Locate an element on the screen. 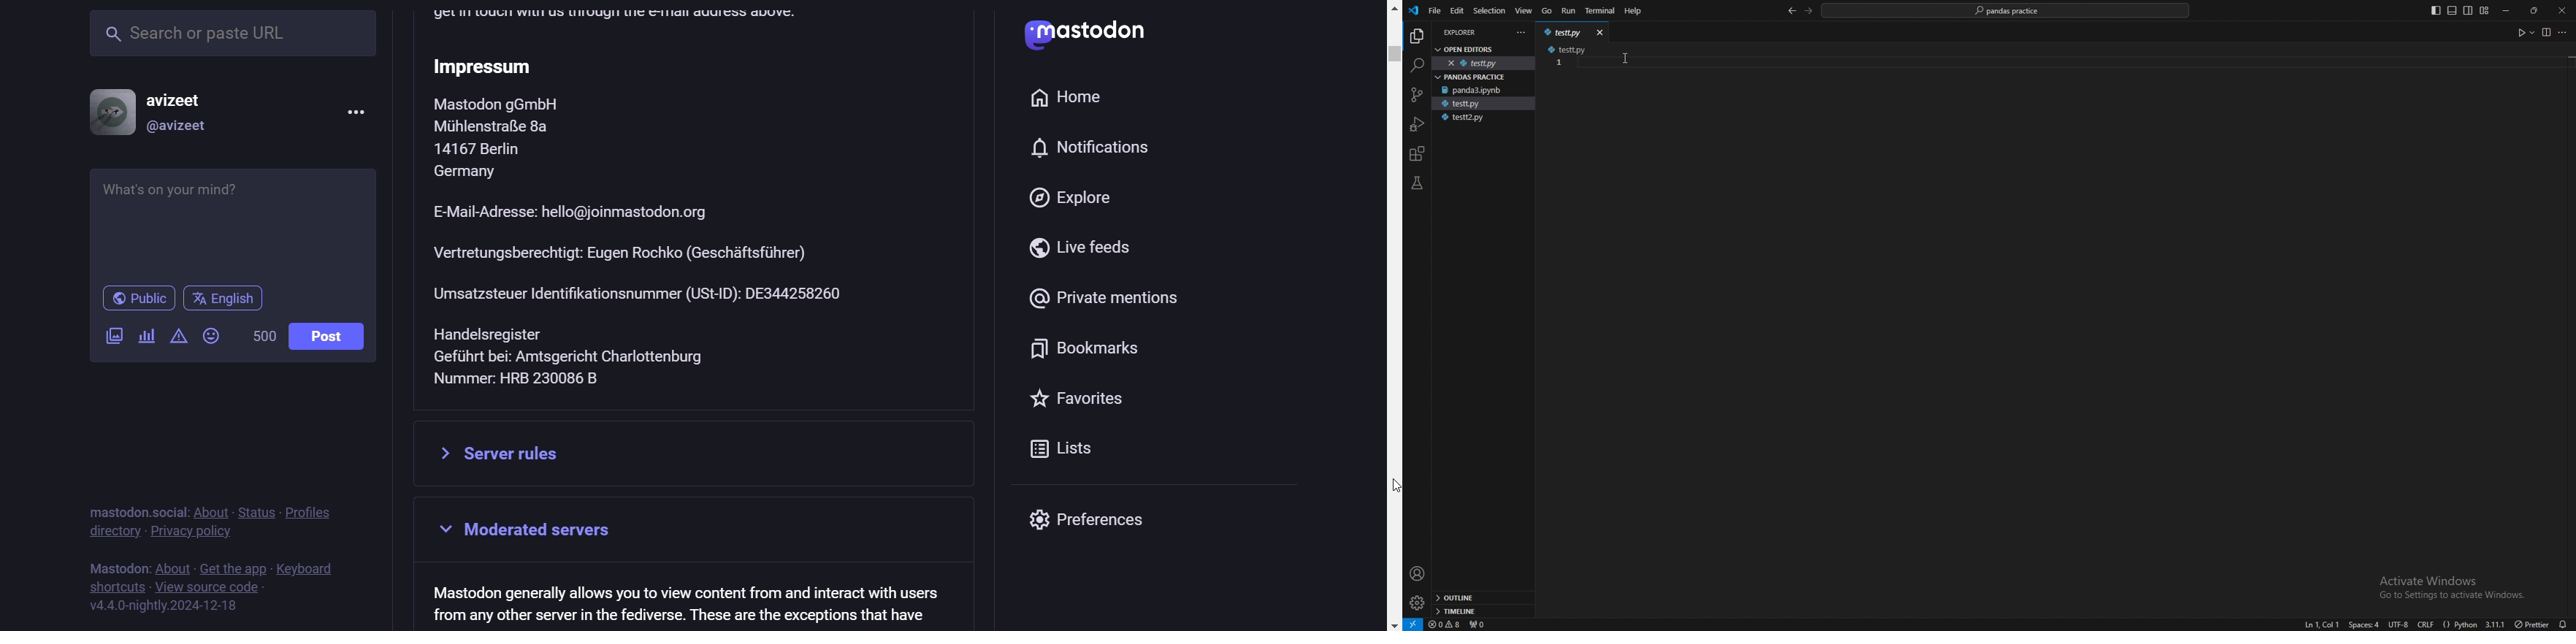  search is located at coordinates (233, 36).